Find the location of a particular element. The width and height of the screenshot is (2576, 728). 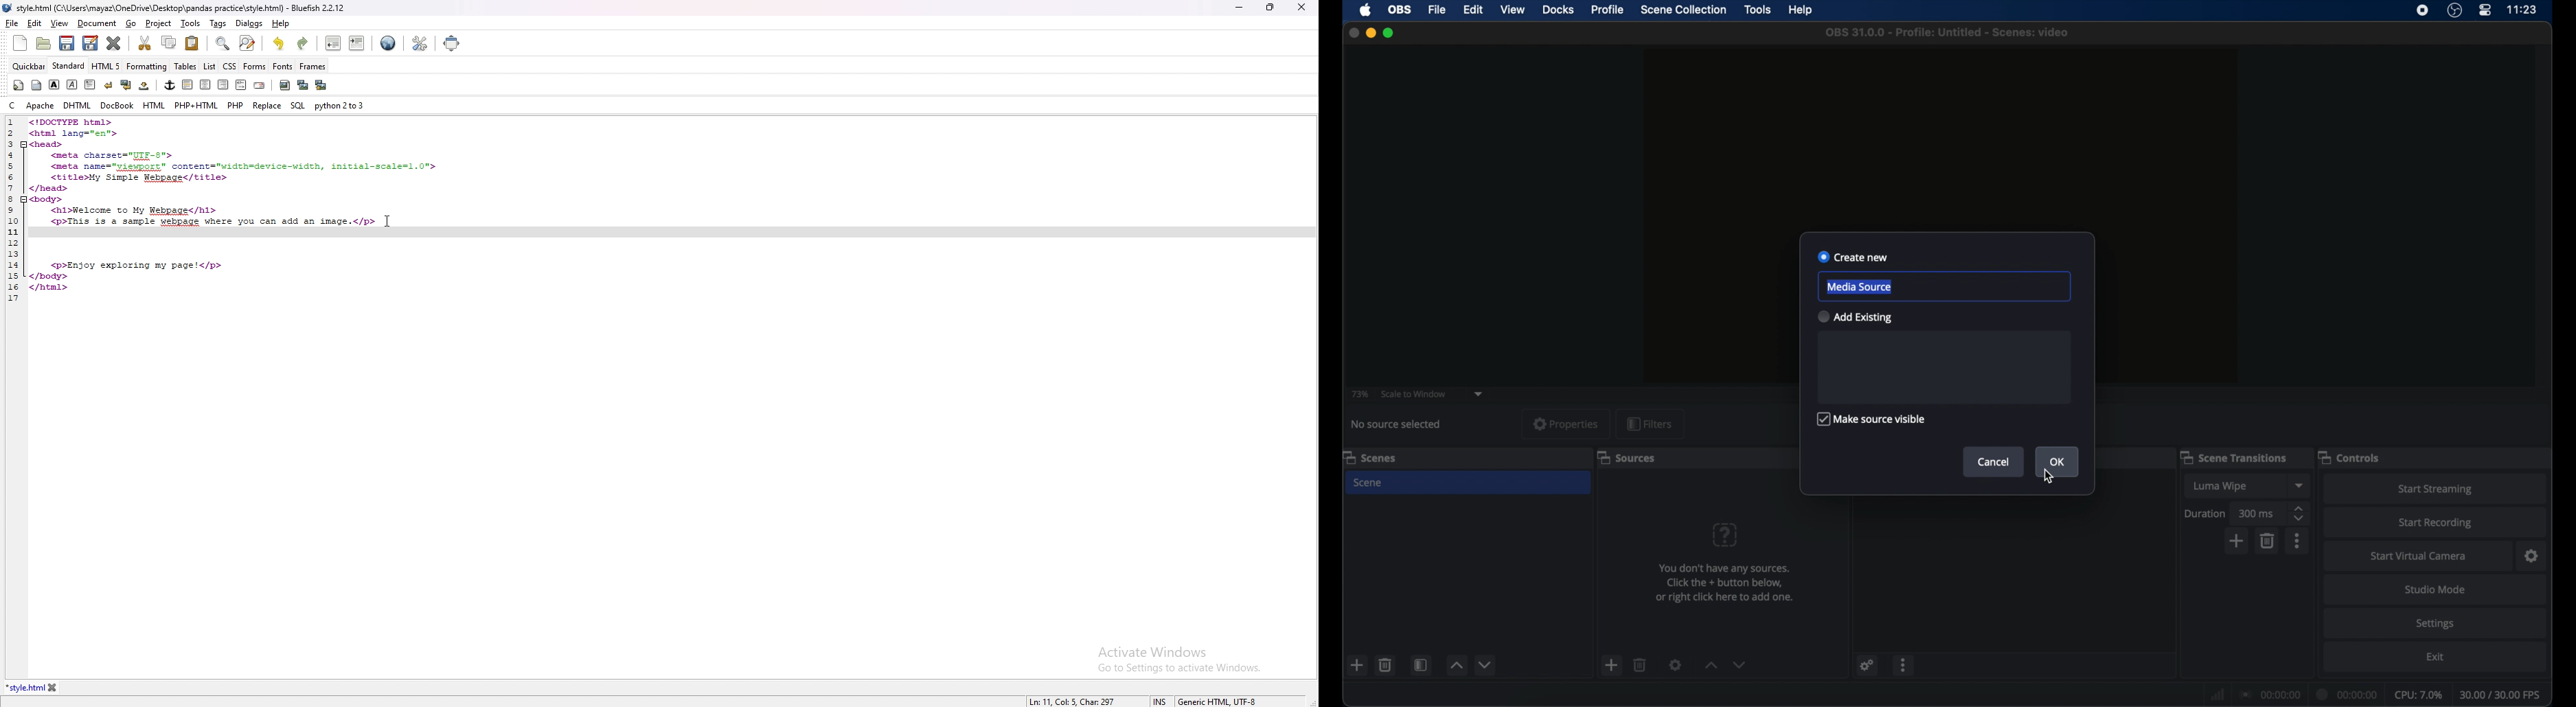

close is located at coordinates (1353, 32).